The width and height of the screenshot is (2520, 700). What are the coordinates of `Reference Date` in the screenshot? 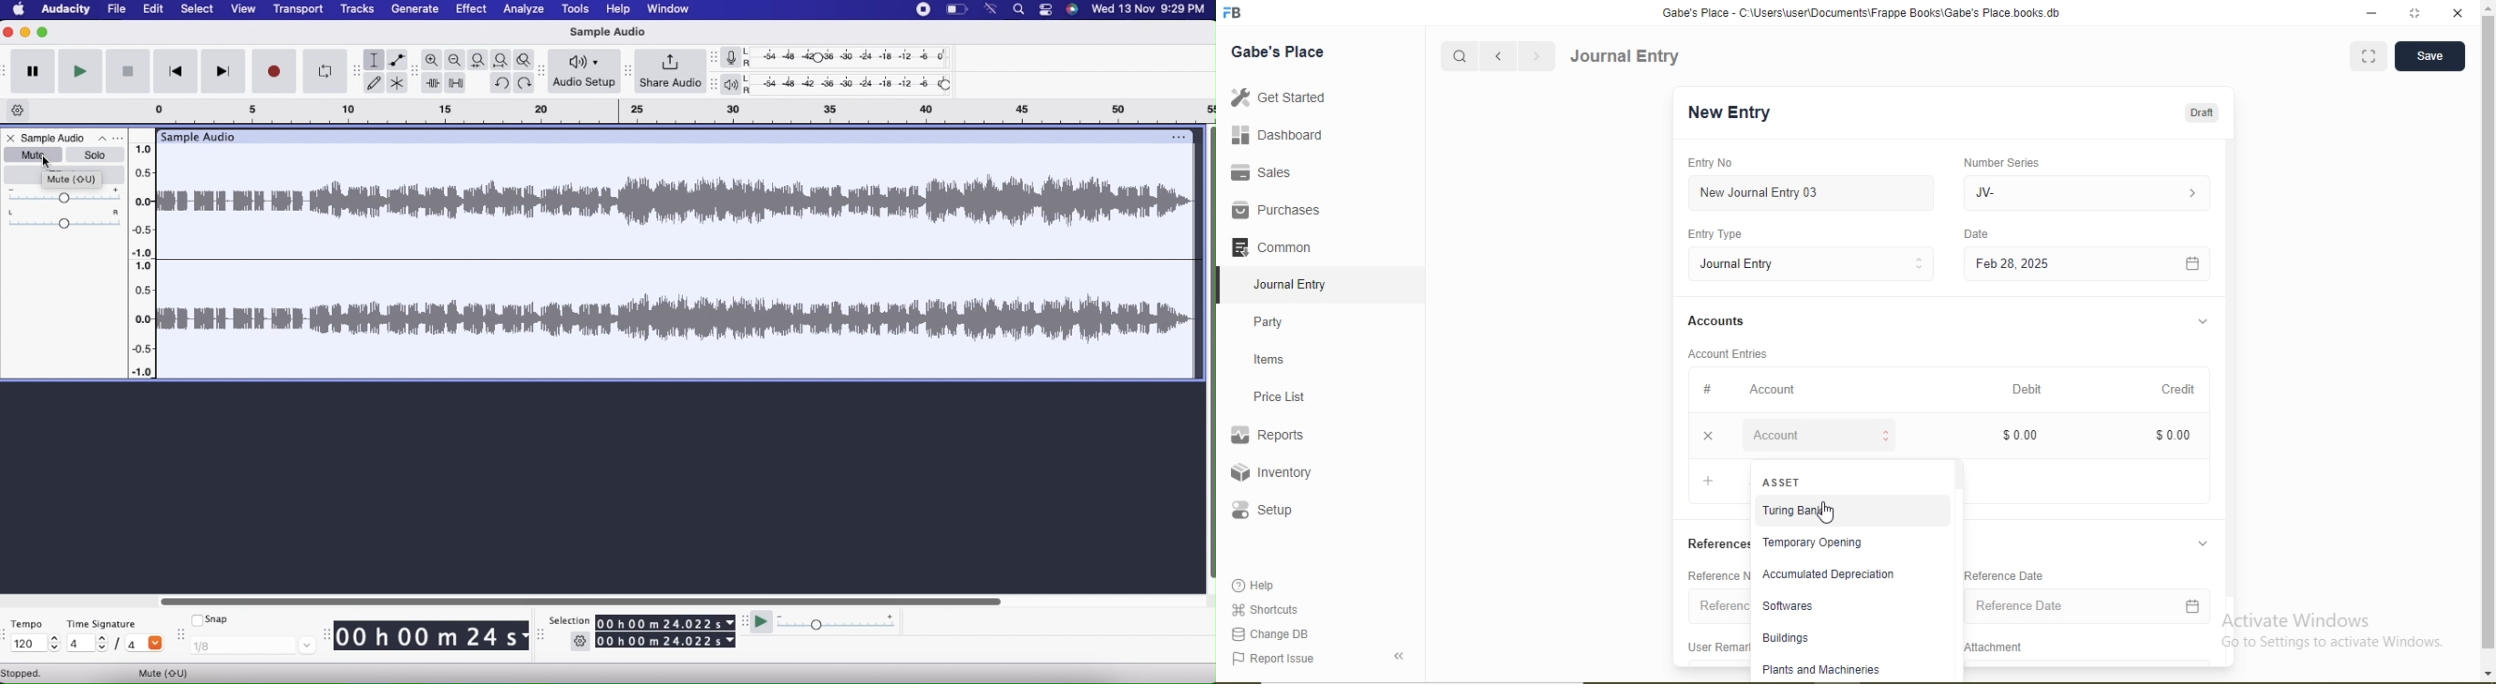 It's located at (2022, 605).